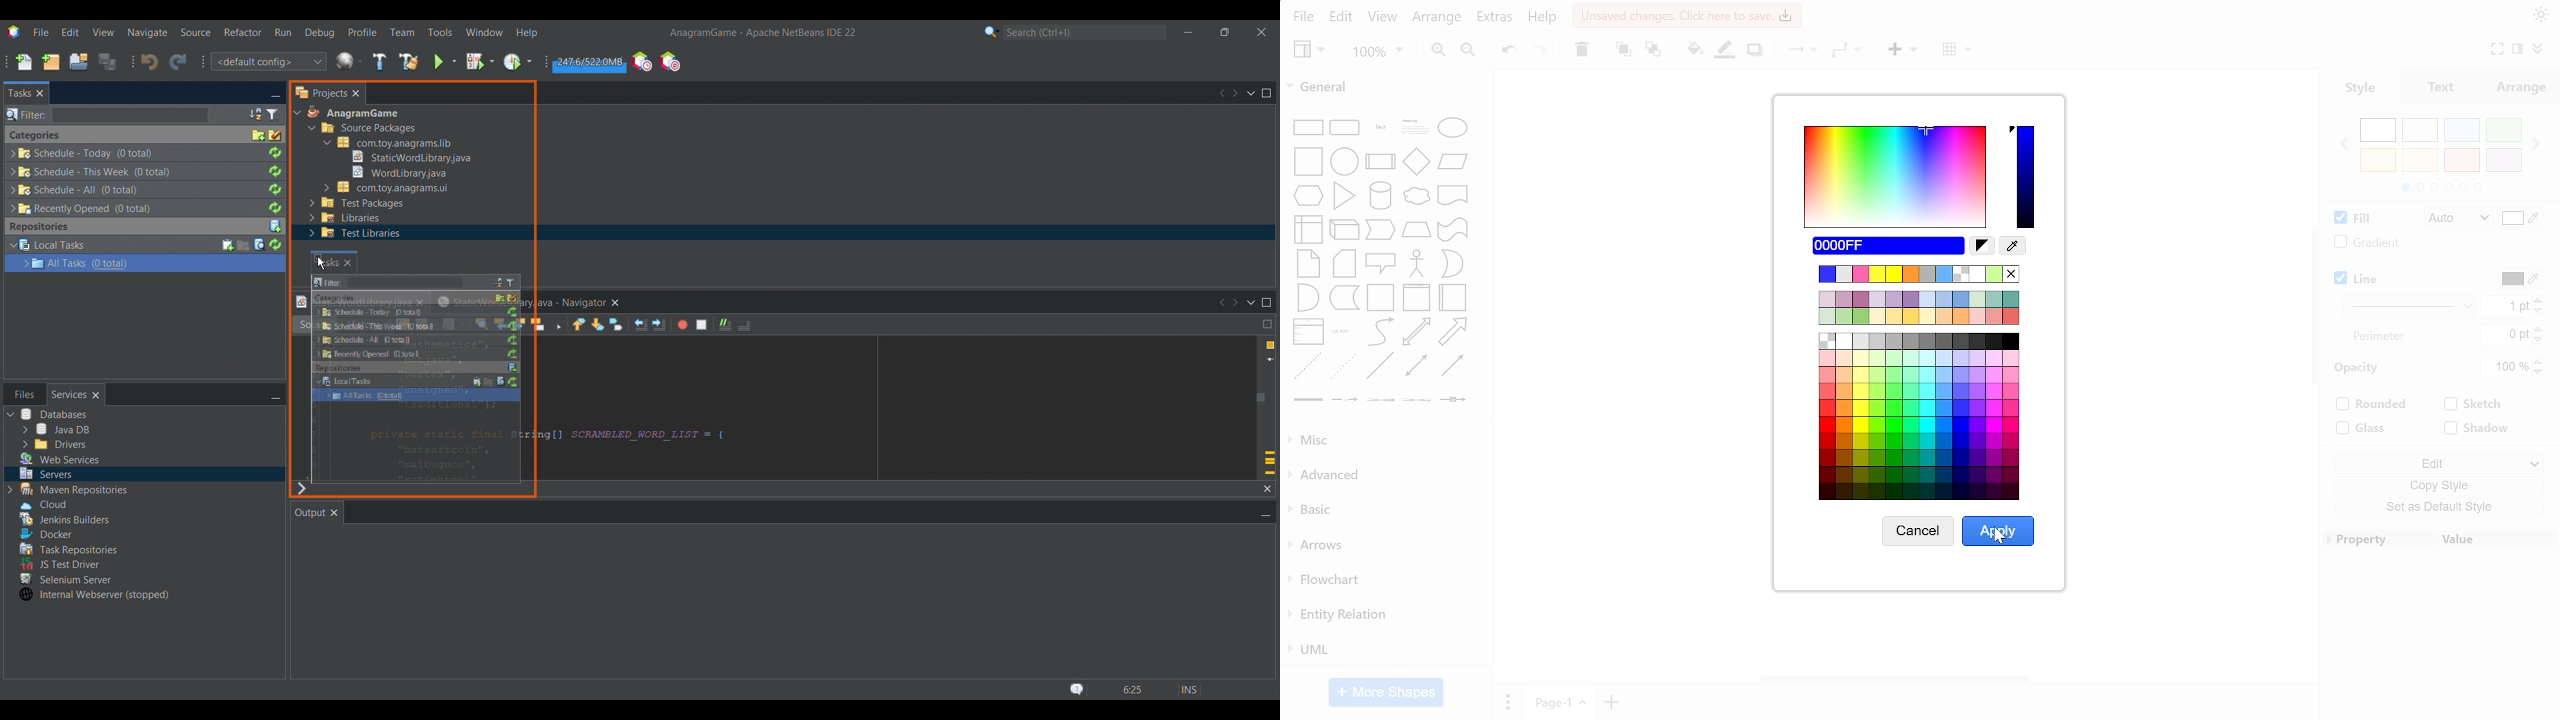 This screenshot has height=728, width=2576. I want to click on , so click(396, 171).